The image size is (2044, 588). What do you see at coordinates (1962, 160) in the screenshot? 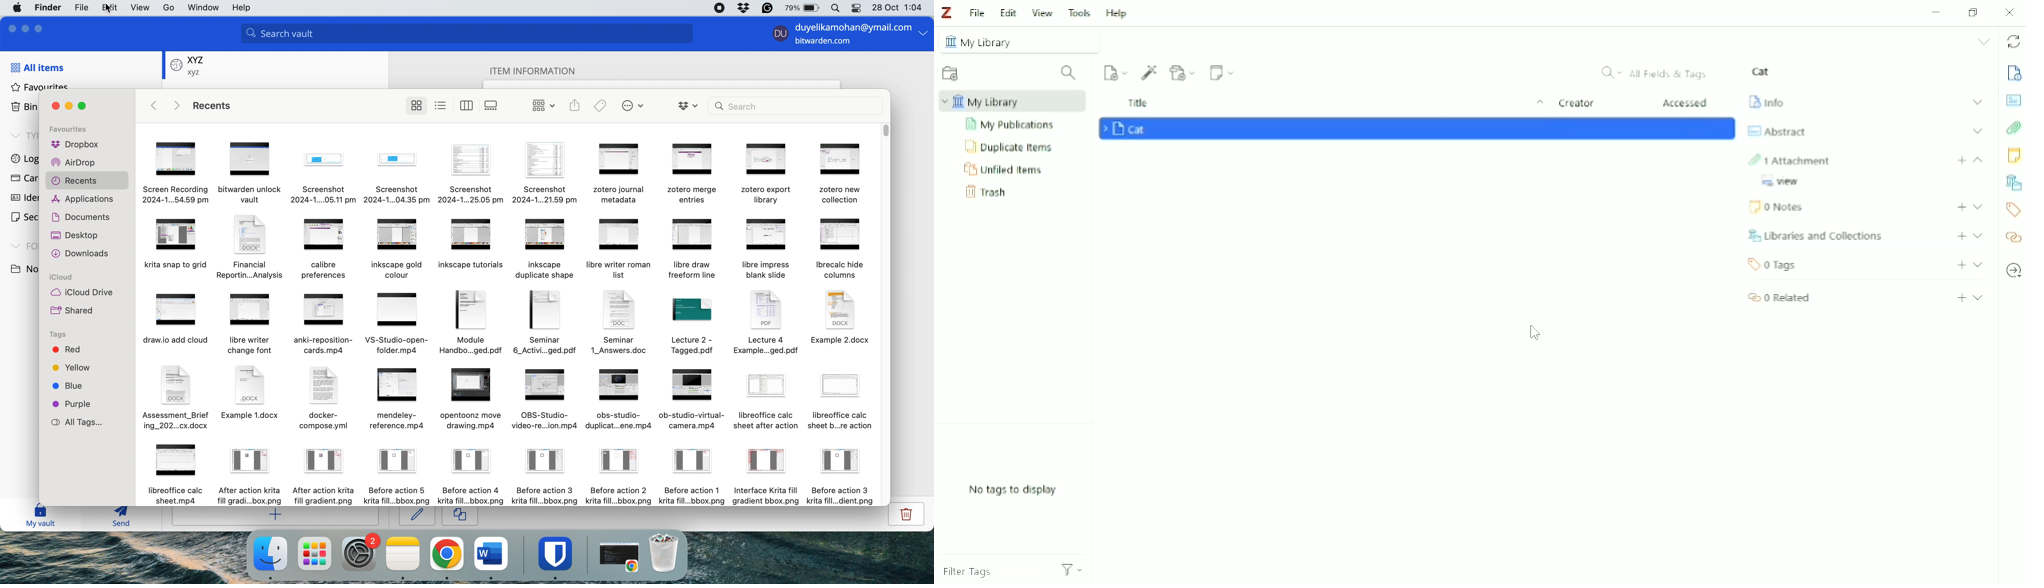
I see `Add` at bounding box center [1962, 160].